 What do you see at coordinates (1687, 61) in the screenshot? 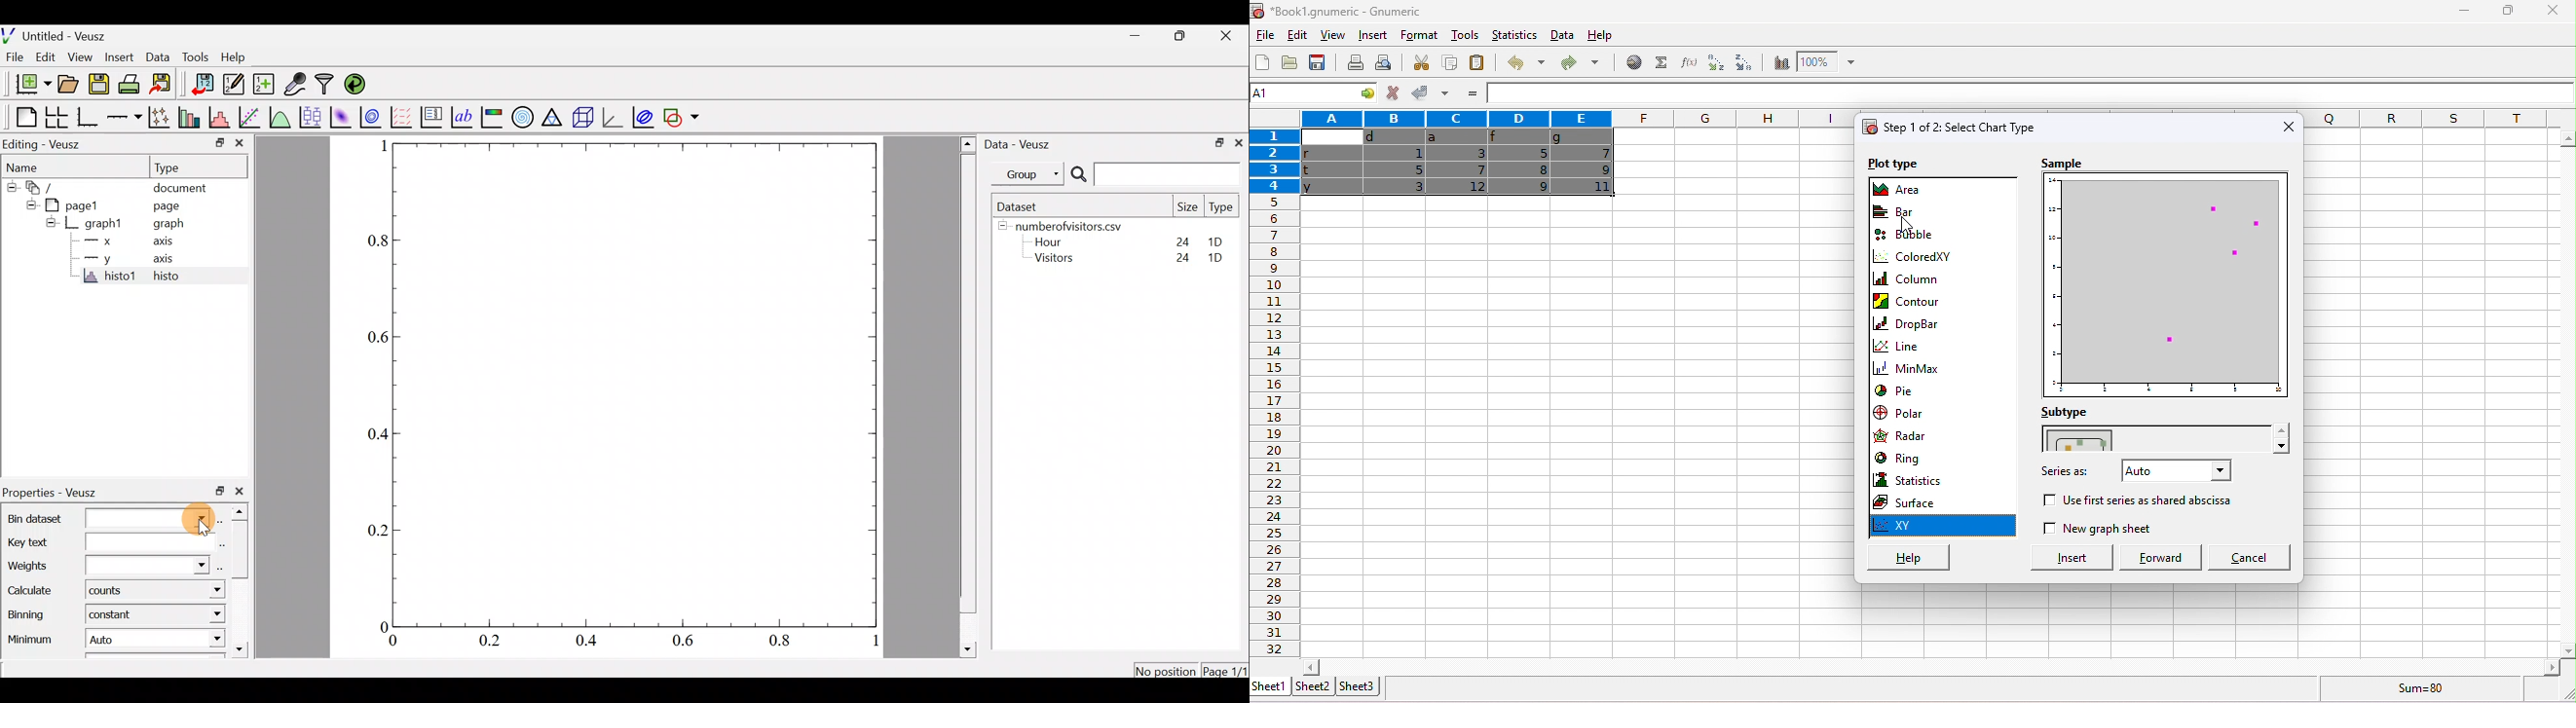
I see `function wizard` at bounding box center [1687, 61].